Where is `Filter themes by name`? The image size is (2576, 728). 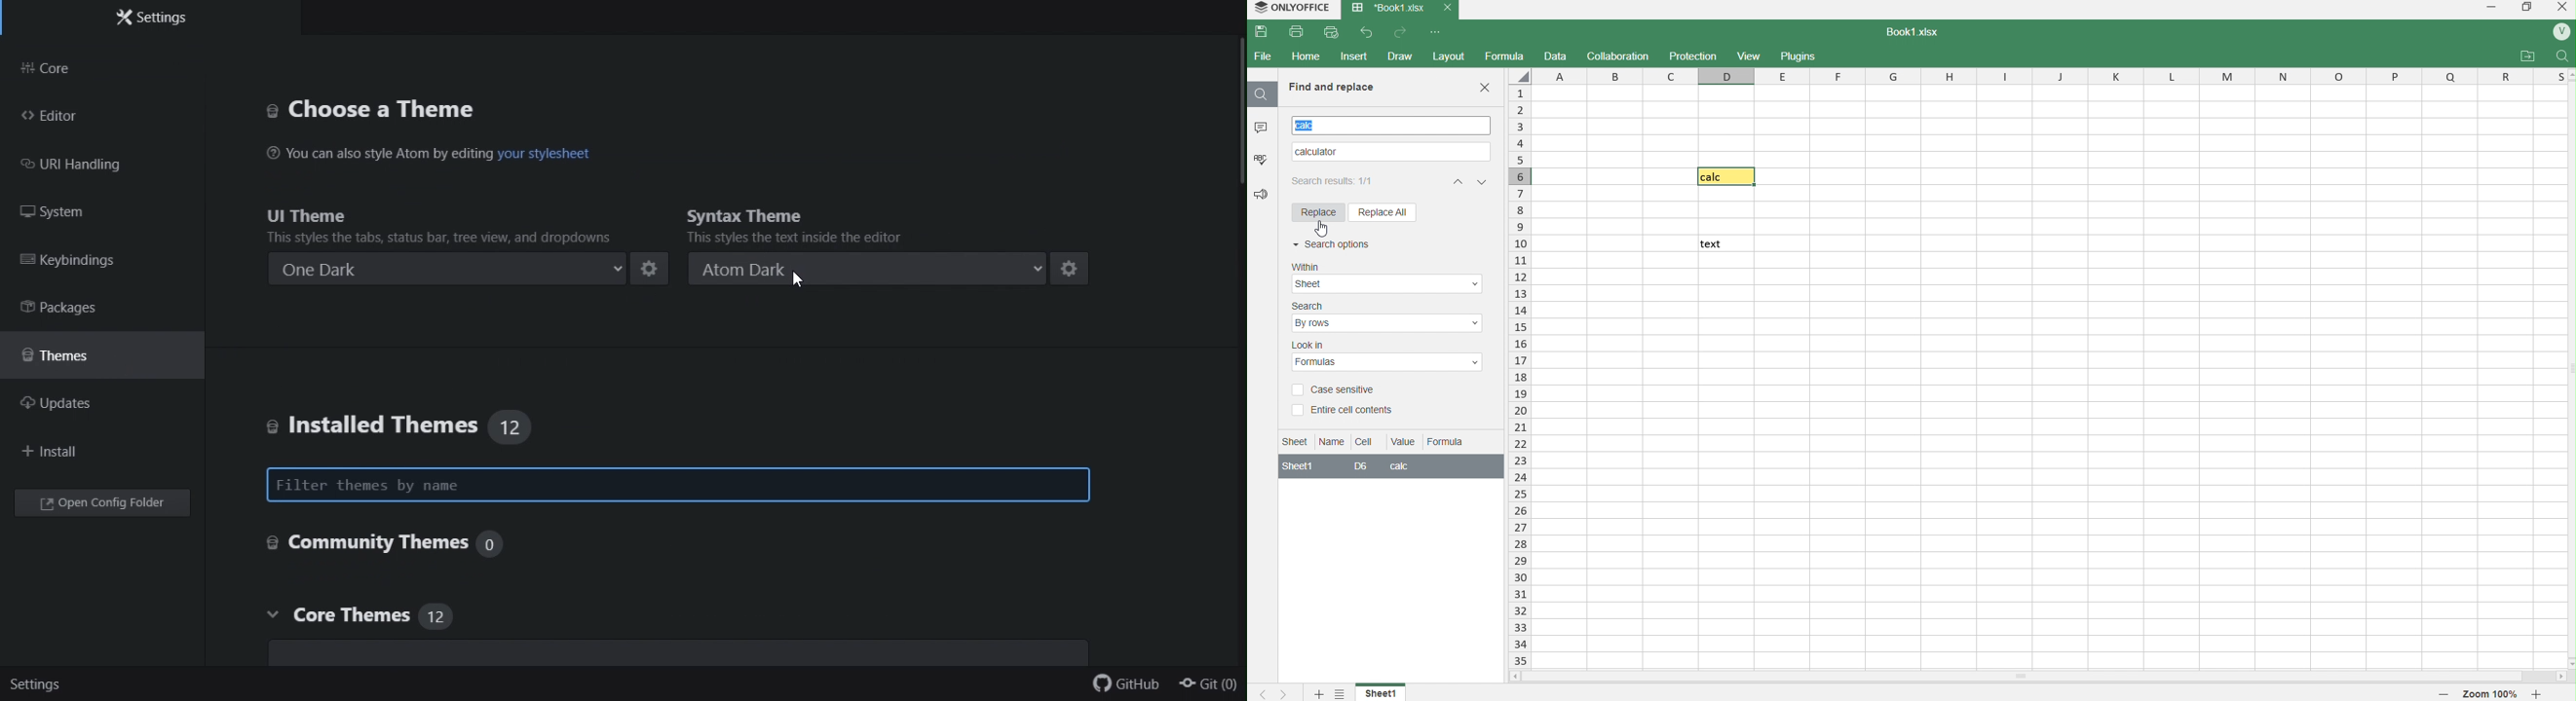
Filter themes by name is located at coordinates (677, 482).